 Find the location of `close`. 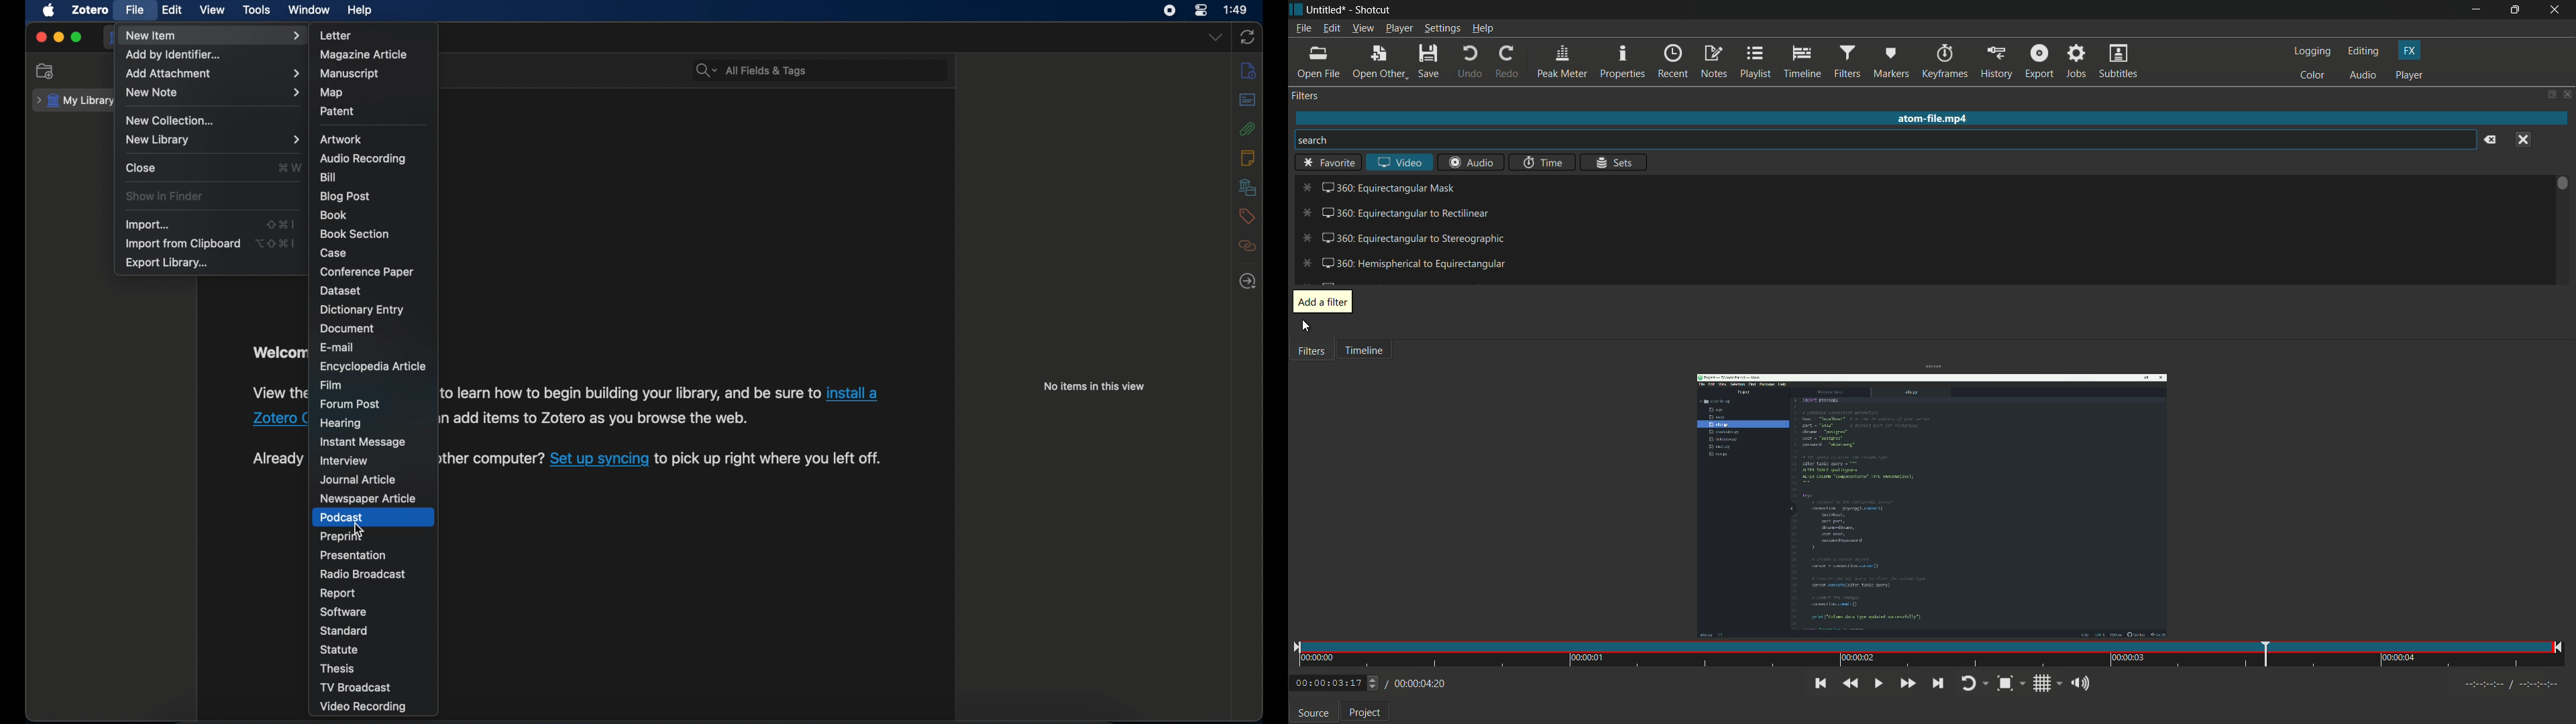

close is located at coordinates (40, 37).